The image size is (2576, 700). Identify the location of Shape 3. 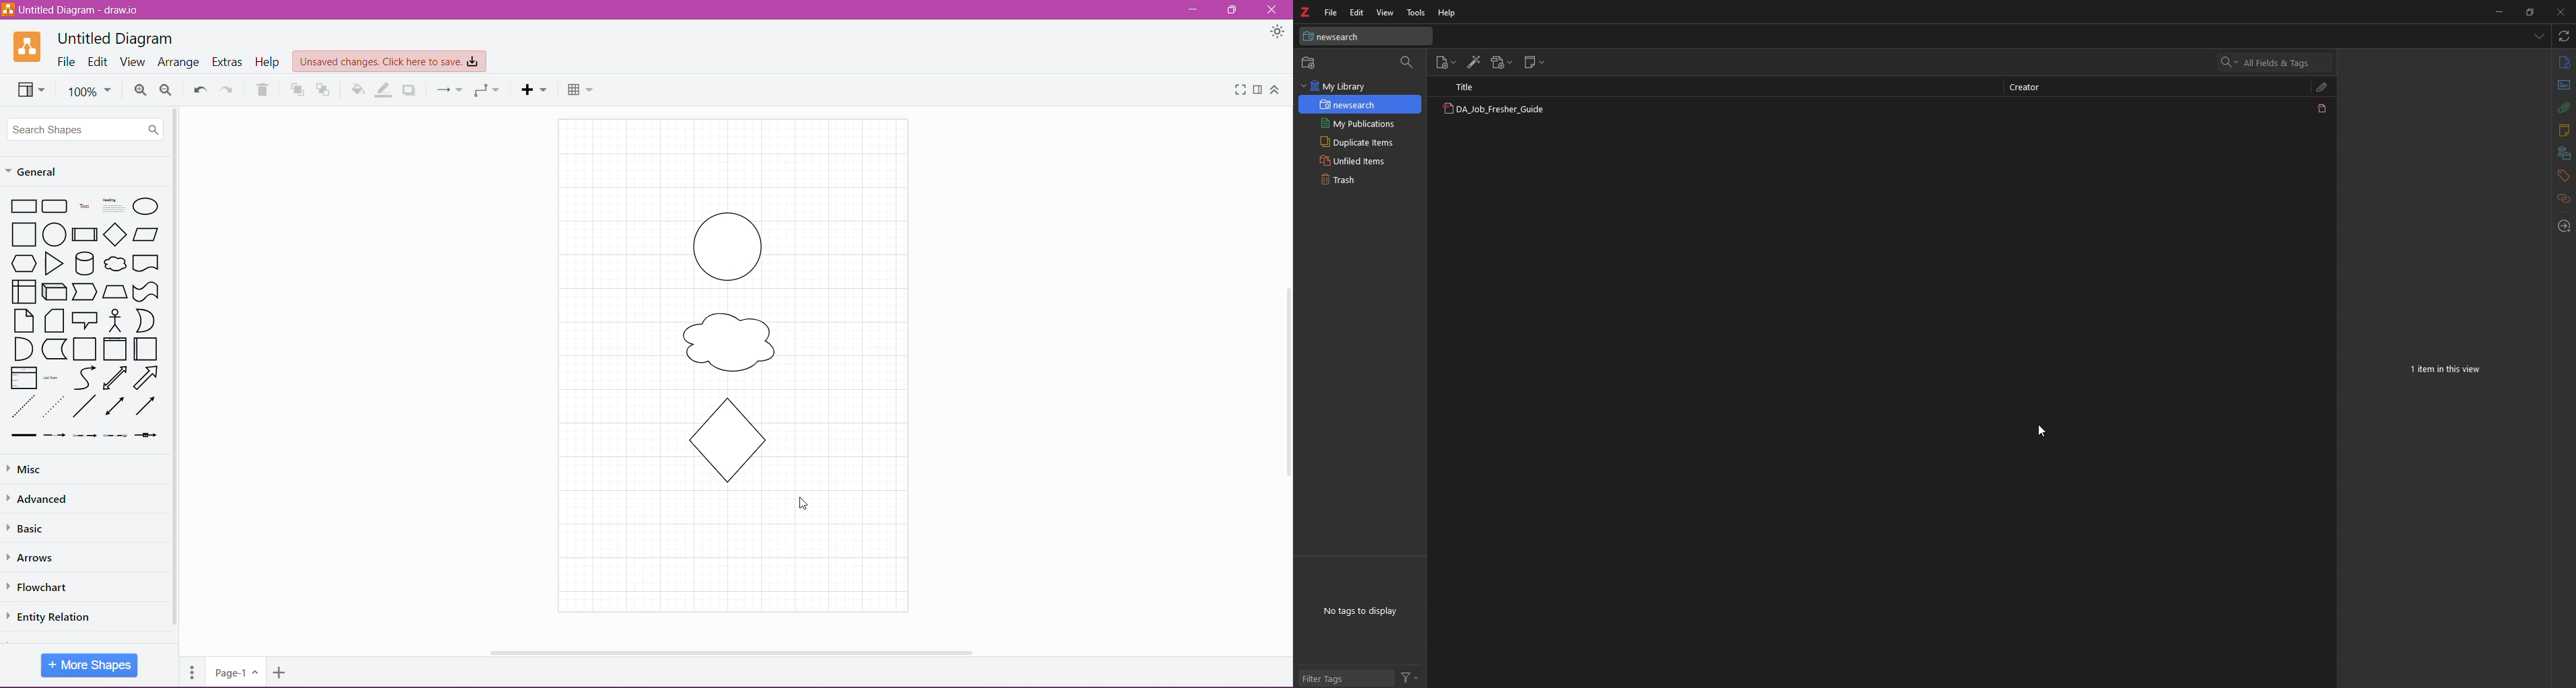
(719, 441).